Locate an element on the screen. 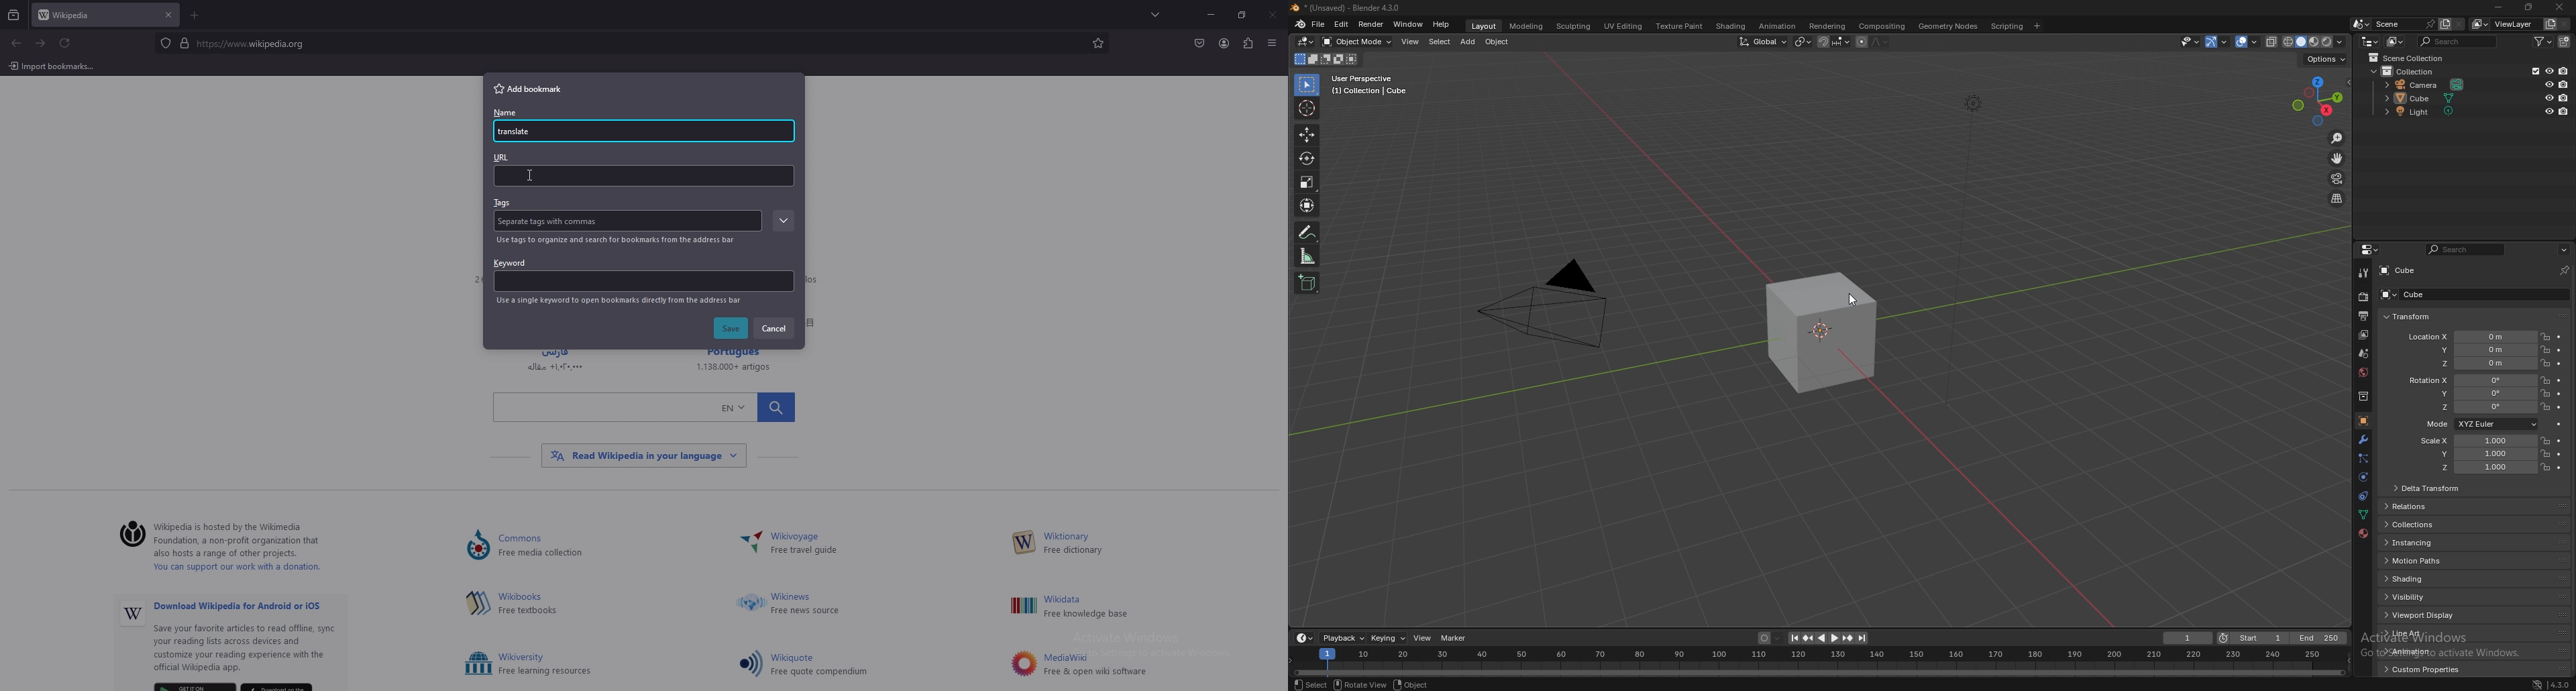  cancel is located at coordinates (775, 327).